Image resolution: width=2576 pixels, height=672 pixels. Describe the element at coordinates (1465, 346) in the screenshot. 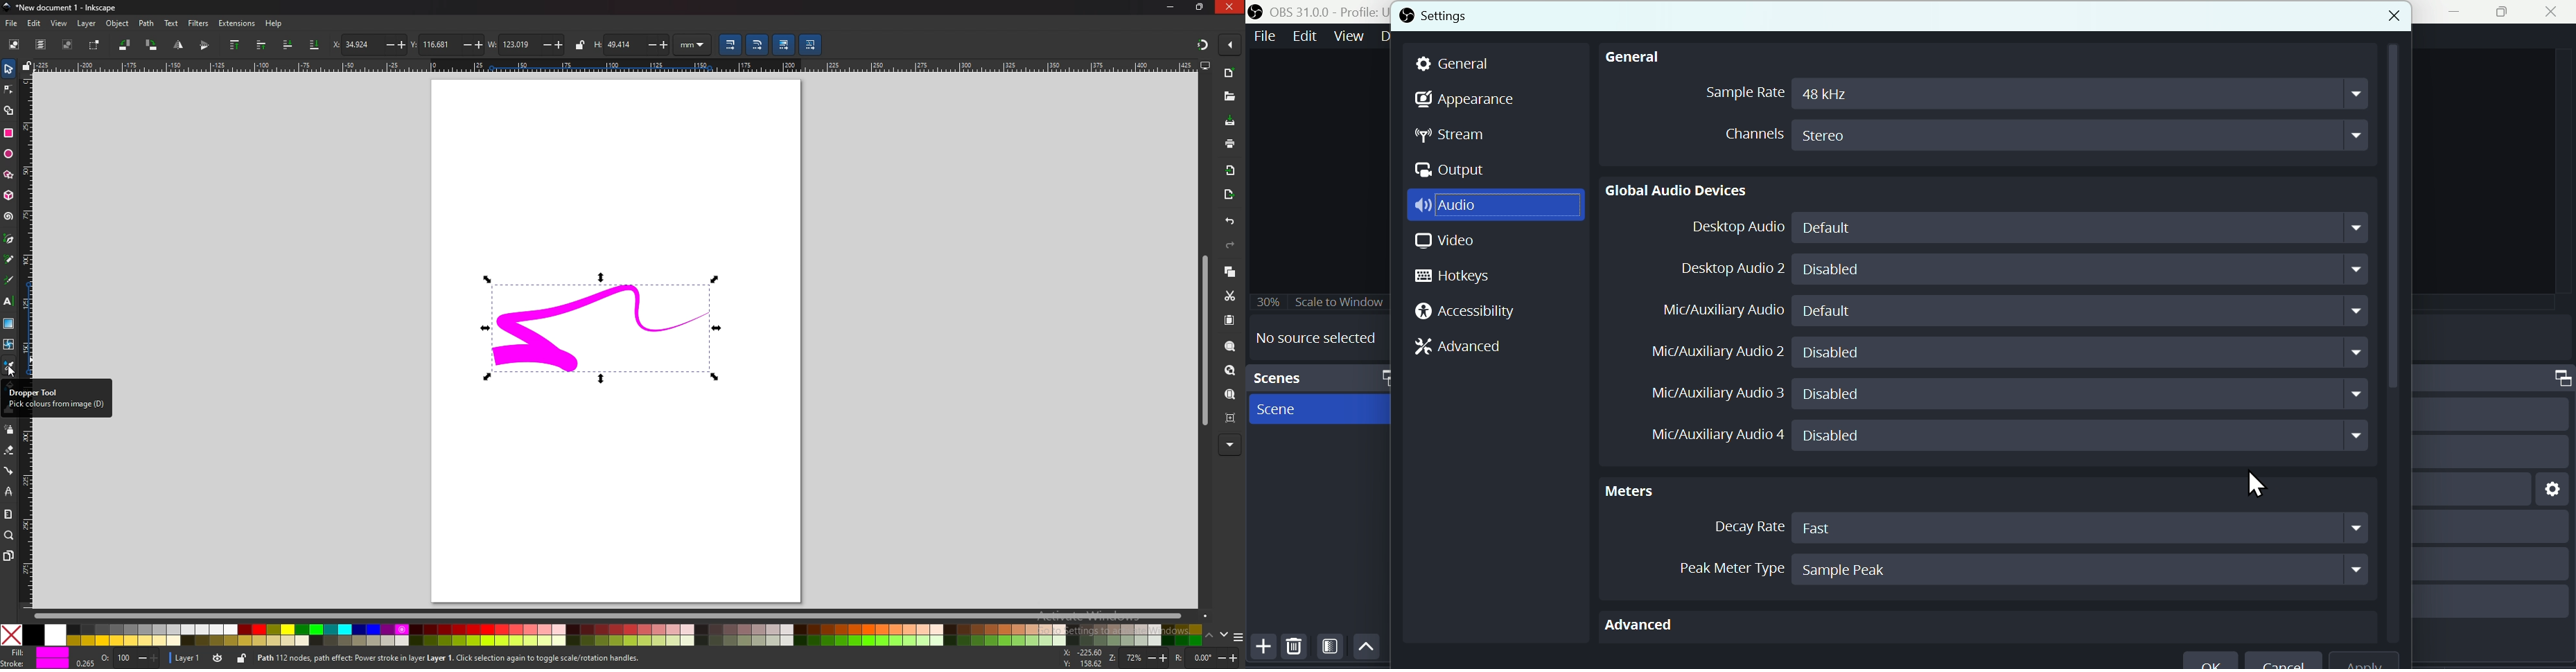

I see `Advanced` at that location.